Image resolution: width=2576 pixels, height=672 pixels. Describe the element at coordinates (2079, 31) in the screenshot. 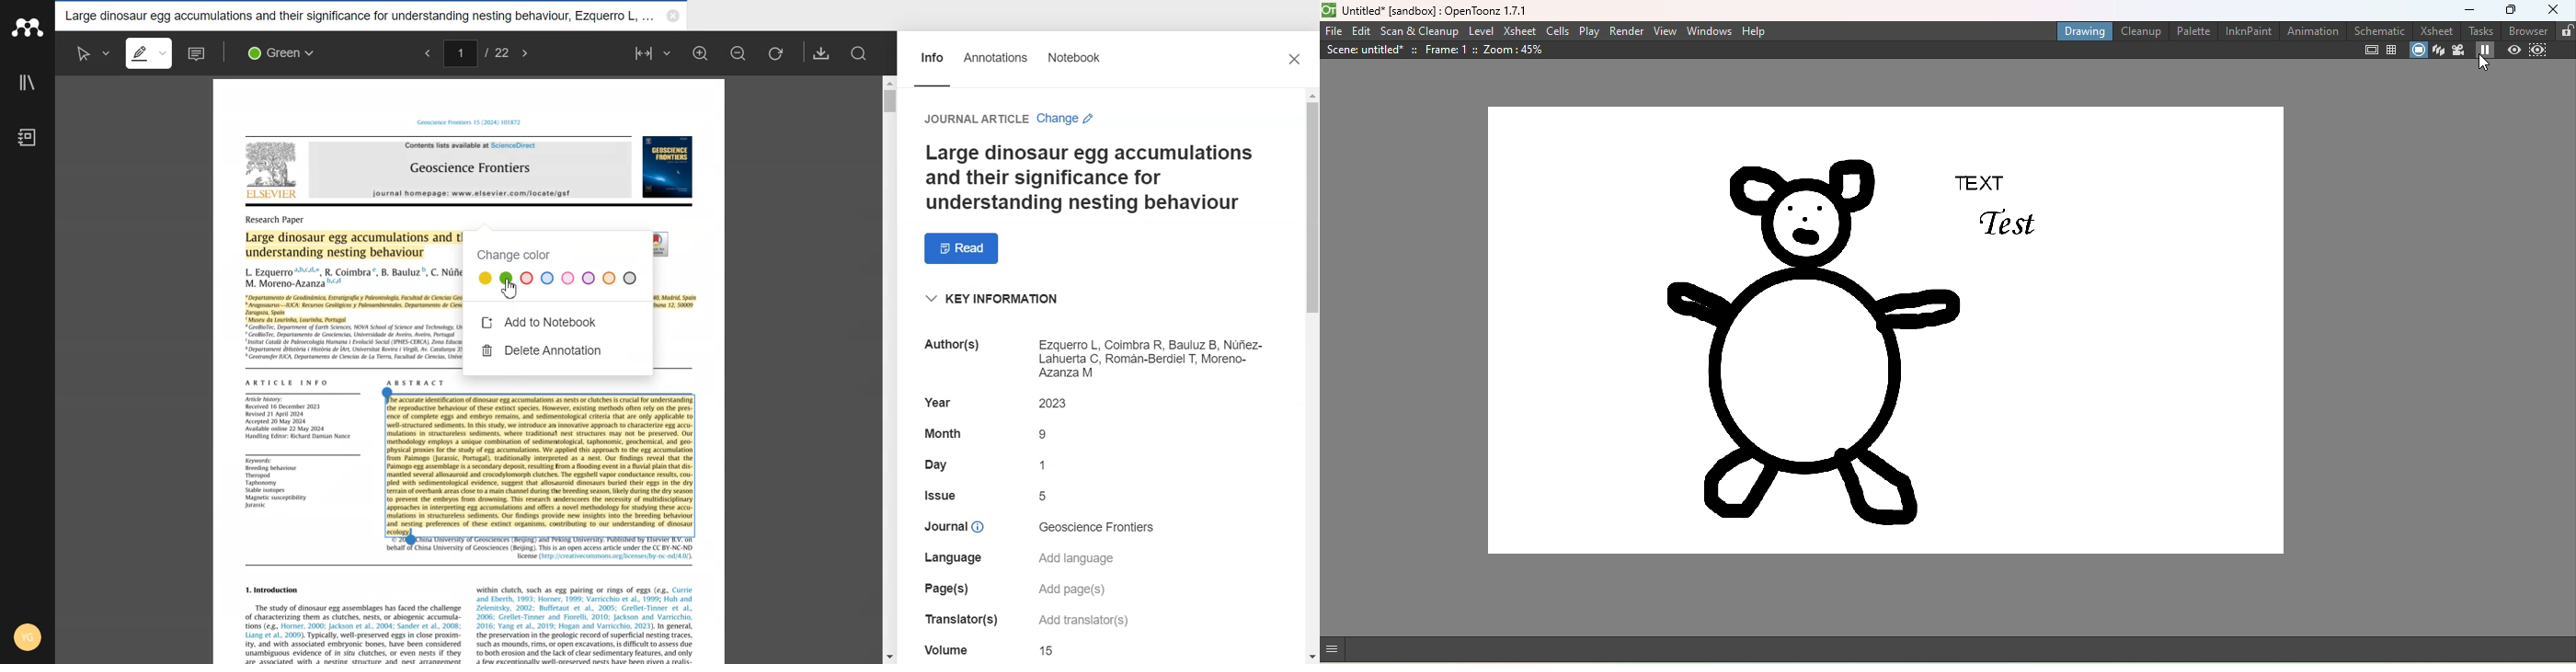

I see `Drawing` at that location.